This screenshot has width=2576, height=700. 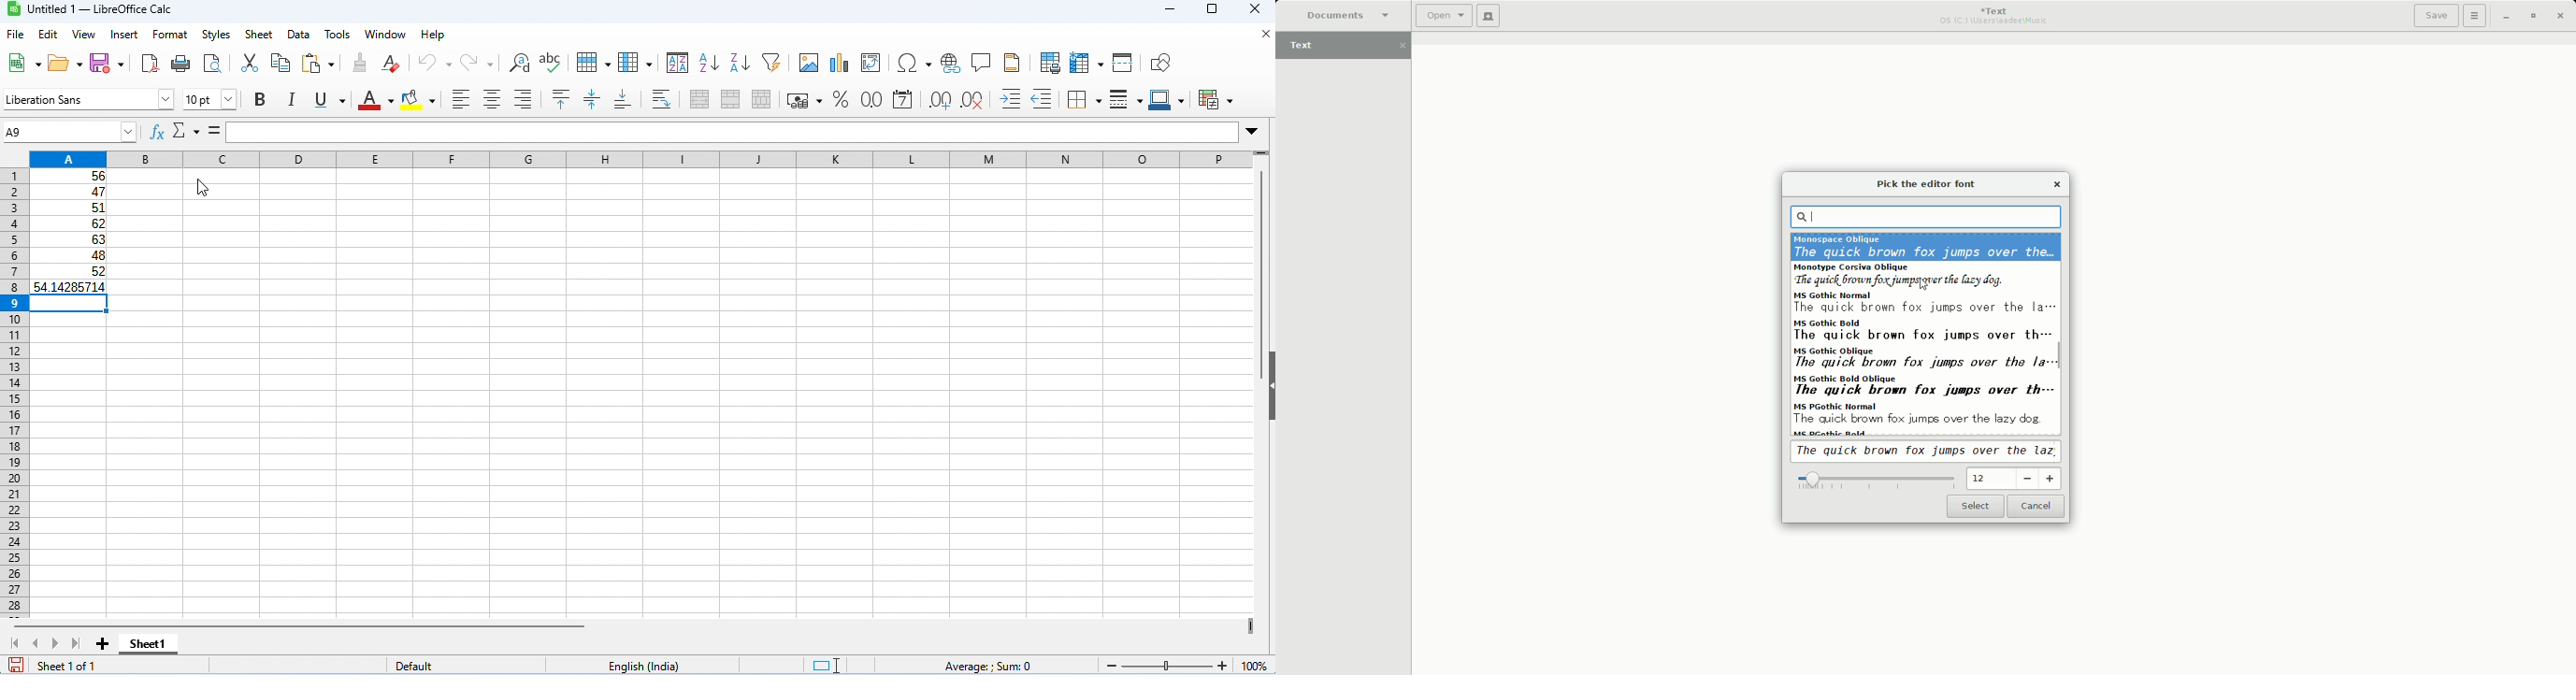 I want to click on align top, so click(x=563, y=99).